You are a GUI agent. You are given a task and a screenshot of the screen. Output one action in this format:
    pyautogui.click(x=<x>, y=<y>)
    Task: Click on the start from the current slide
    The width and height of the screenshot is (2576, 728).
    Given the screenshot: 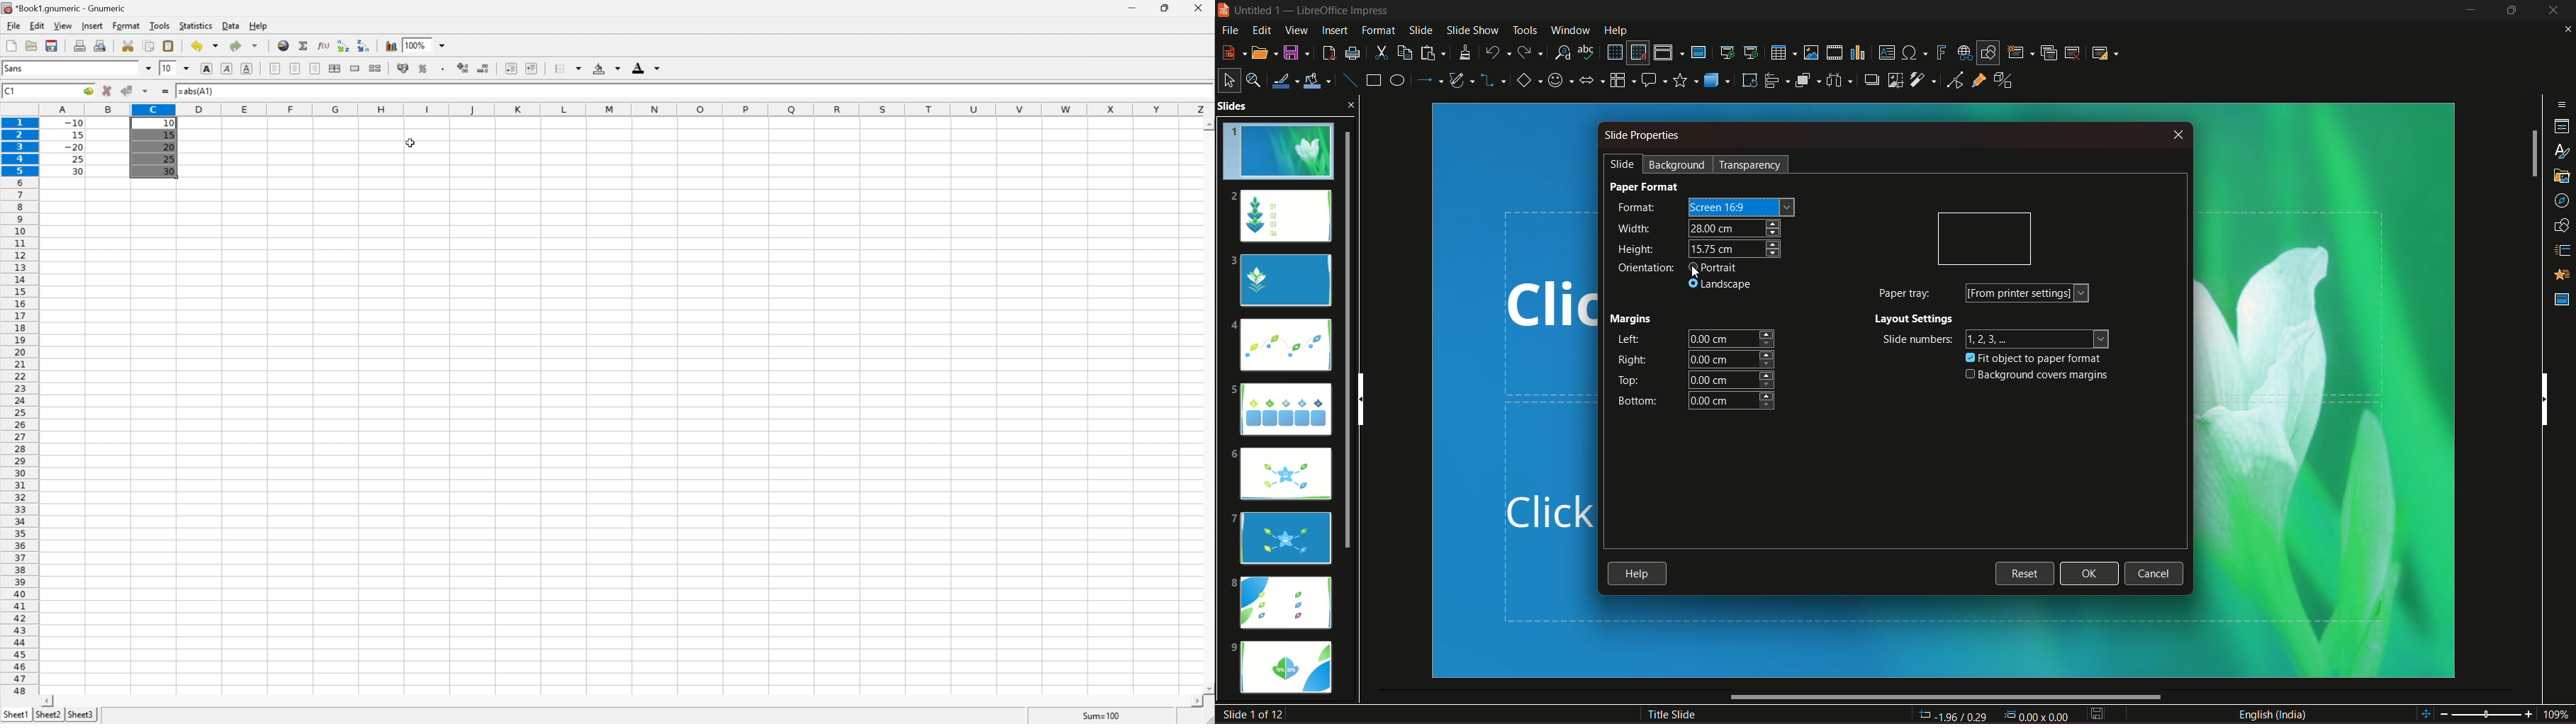 What is the action you would take?
    pyautogui.click(x=1752, y=51)
    